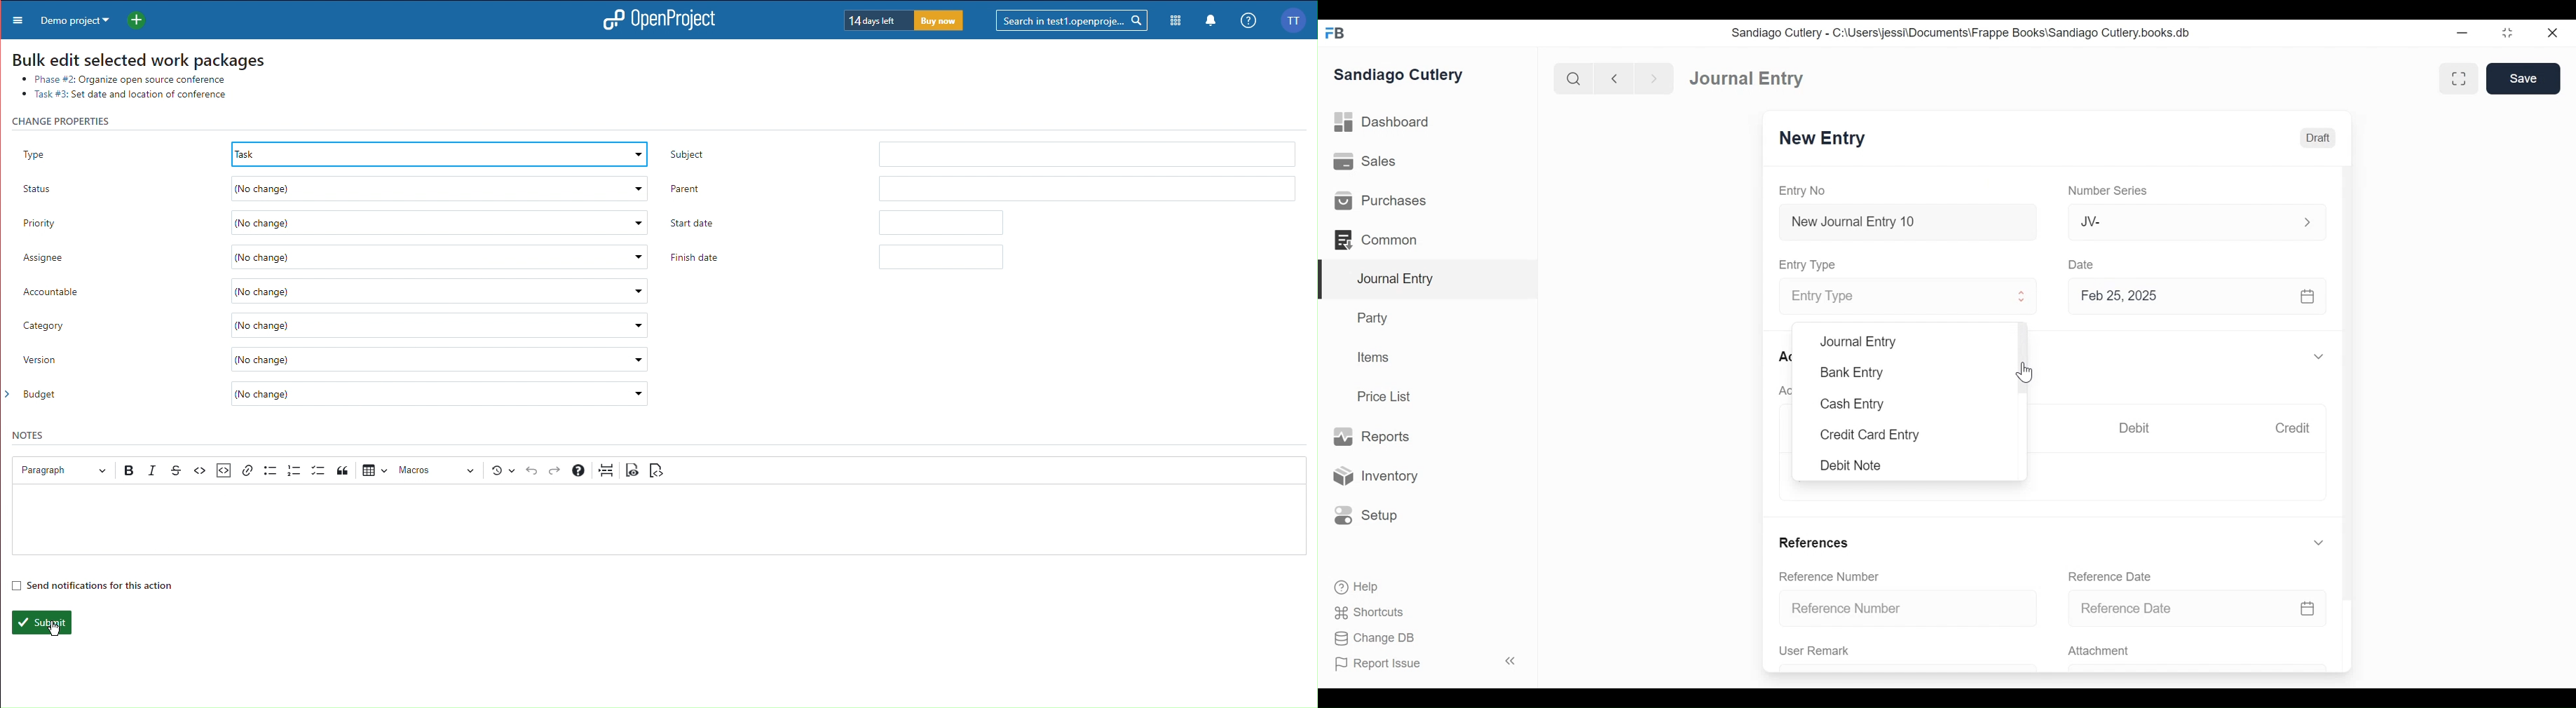 The image size is (2576, 728). I want to click on New Journal Entry 10, so click(1908, 222).